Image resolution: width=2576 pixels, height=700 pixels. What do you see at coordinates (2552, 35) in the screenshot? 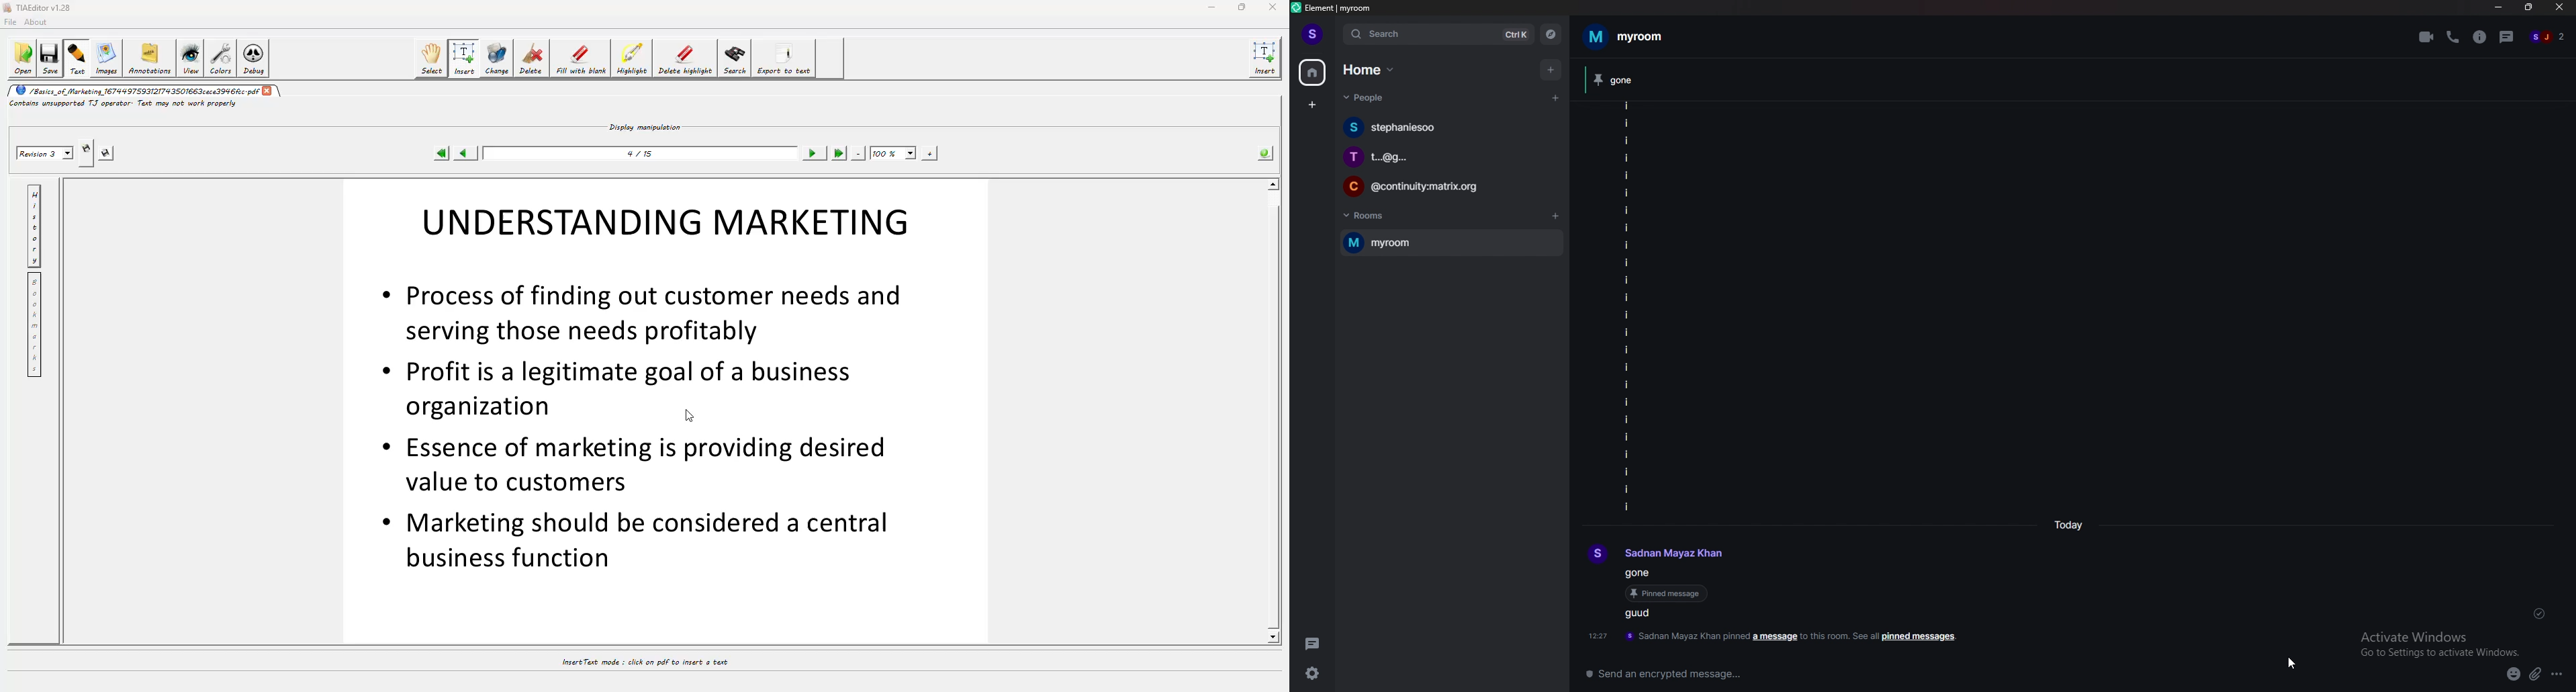
I see `people` at bounding box center [2552, 35].